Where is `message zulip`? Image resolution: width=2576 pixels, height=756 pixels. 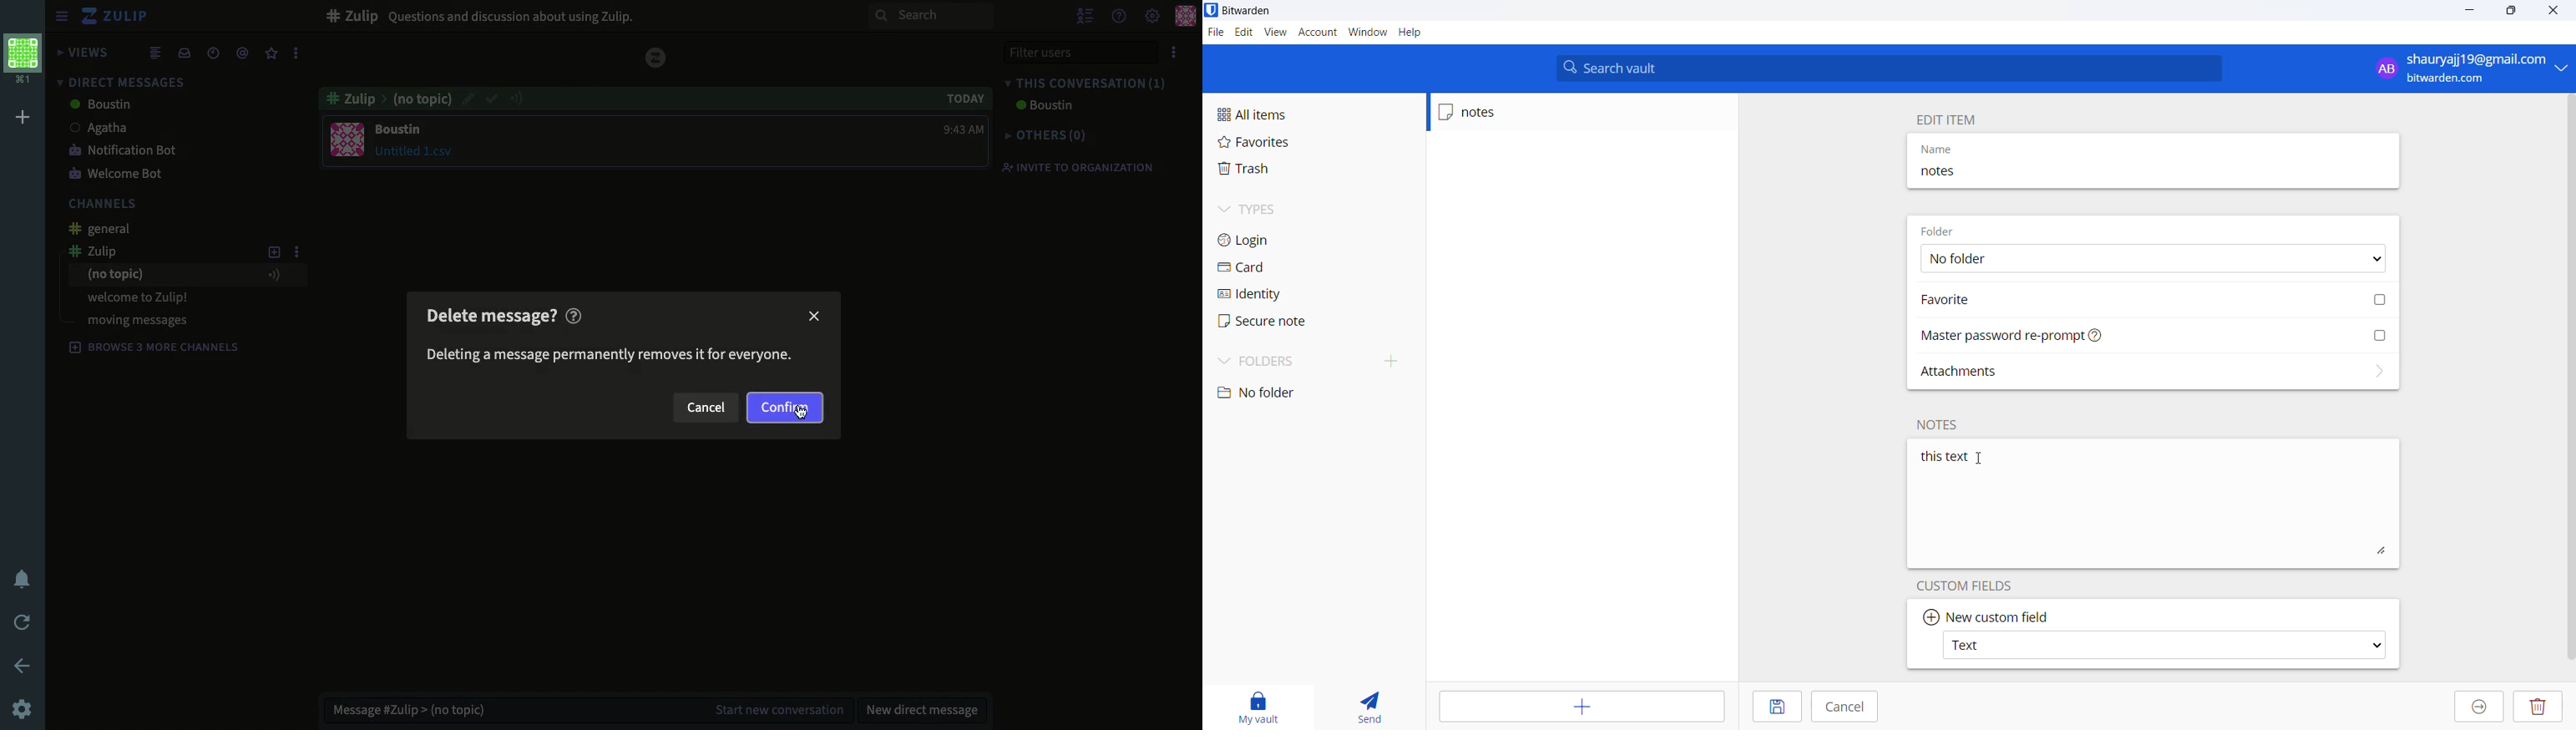 message zulip is located at coordinates (409, 708).